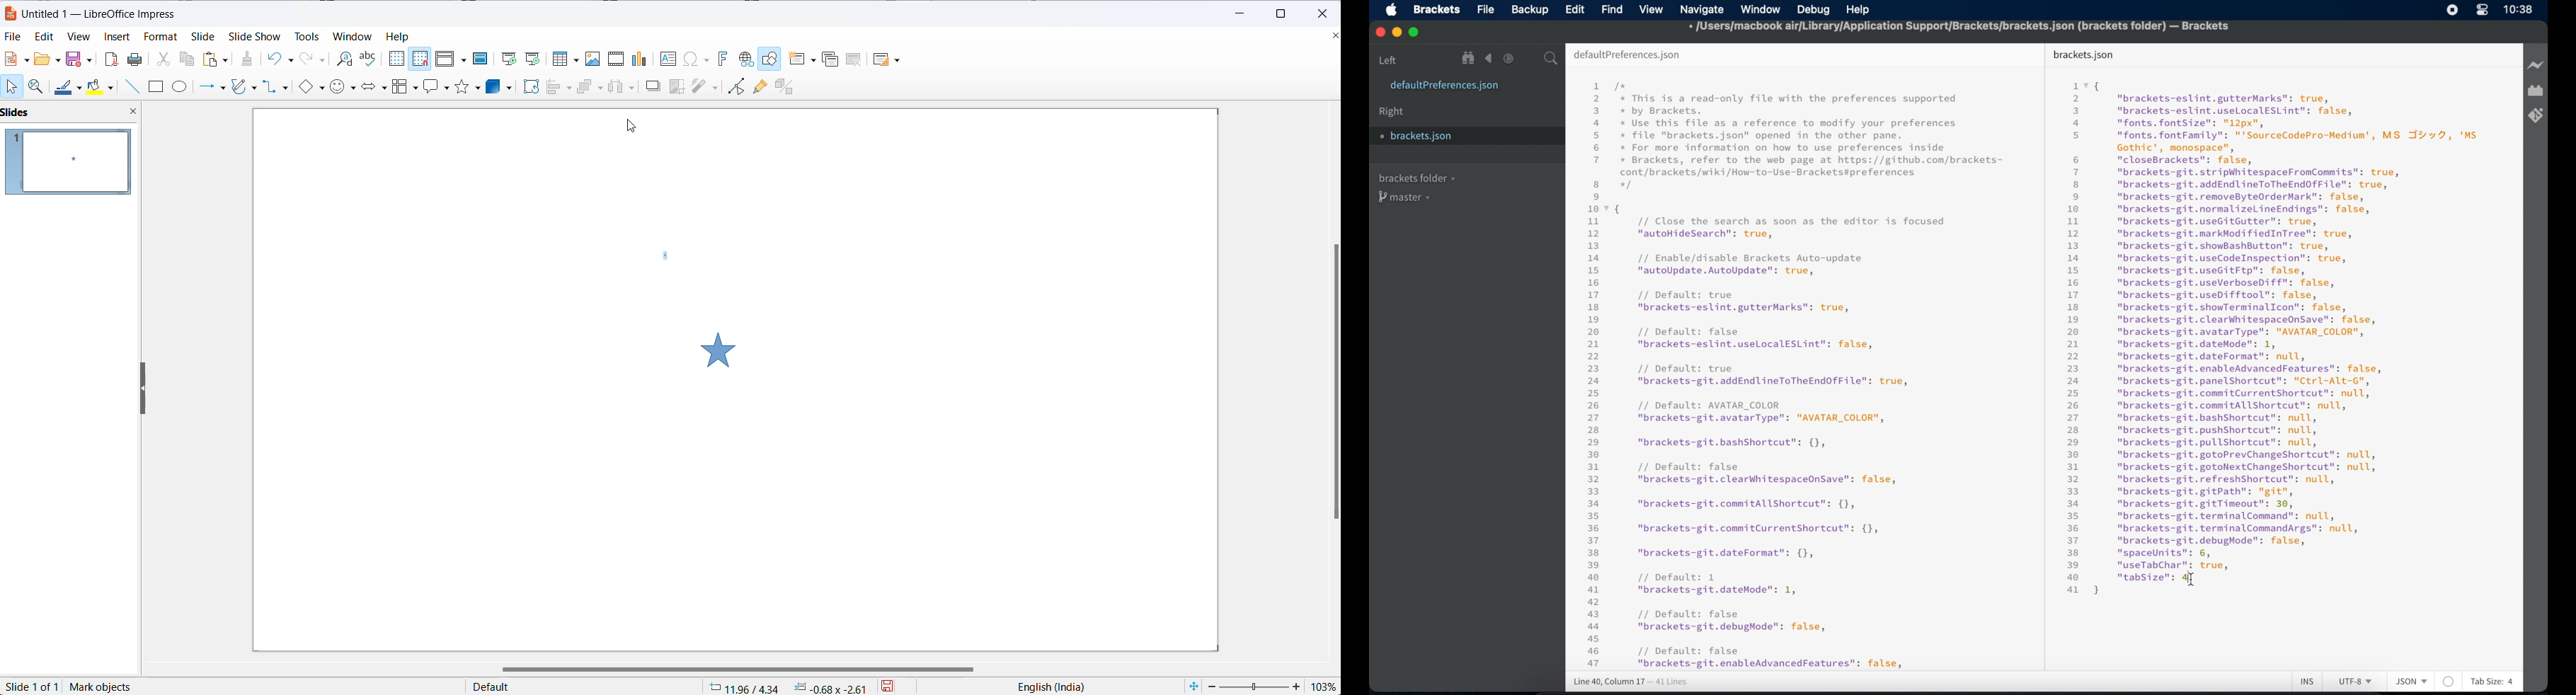 Image resolution: width=2576 pixels, height=700 pixels. I want to click on paste options, so click(217, 59).